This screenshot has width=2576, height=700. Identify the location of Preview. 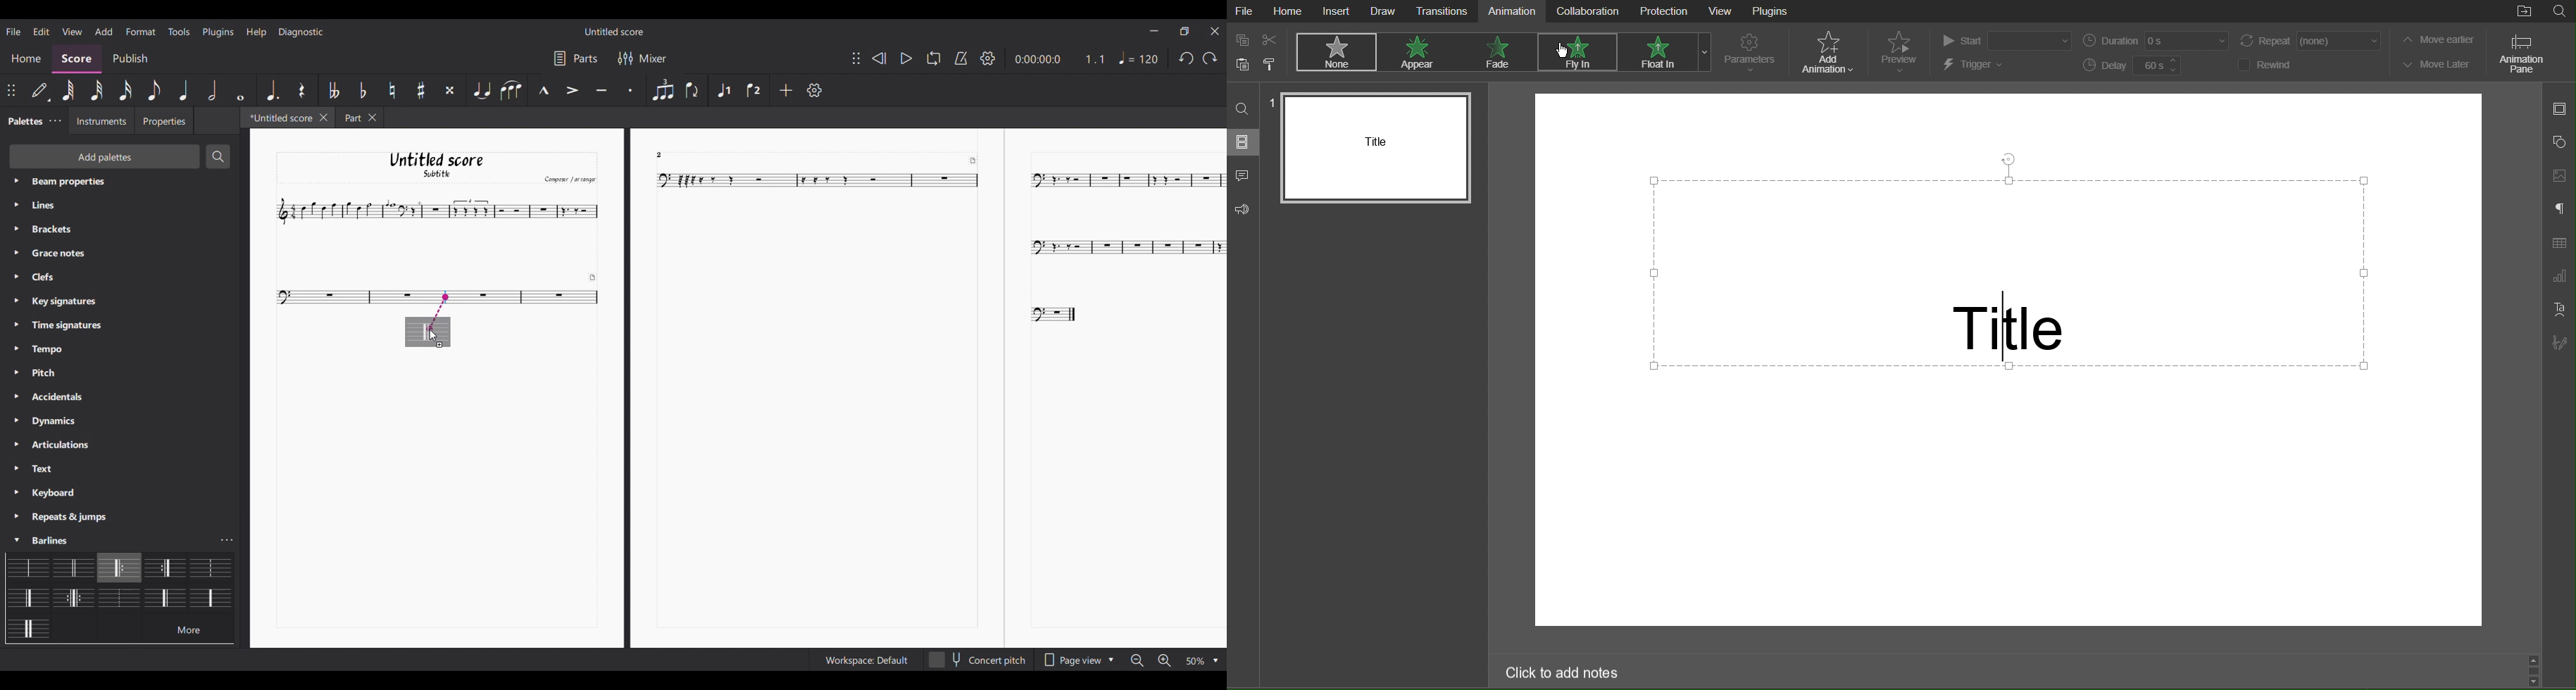
(1899, 51).